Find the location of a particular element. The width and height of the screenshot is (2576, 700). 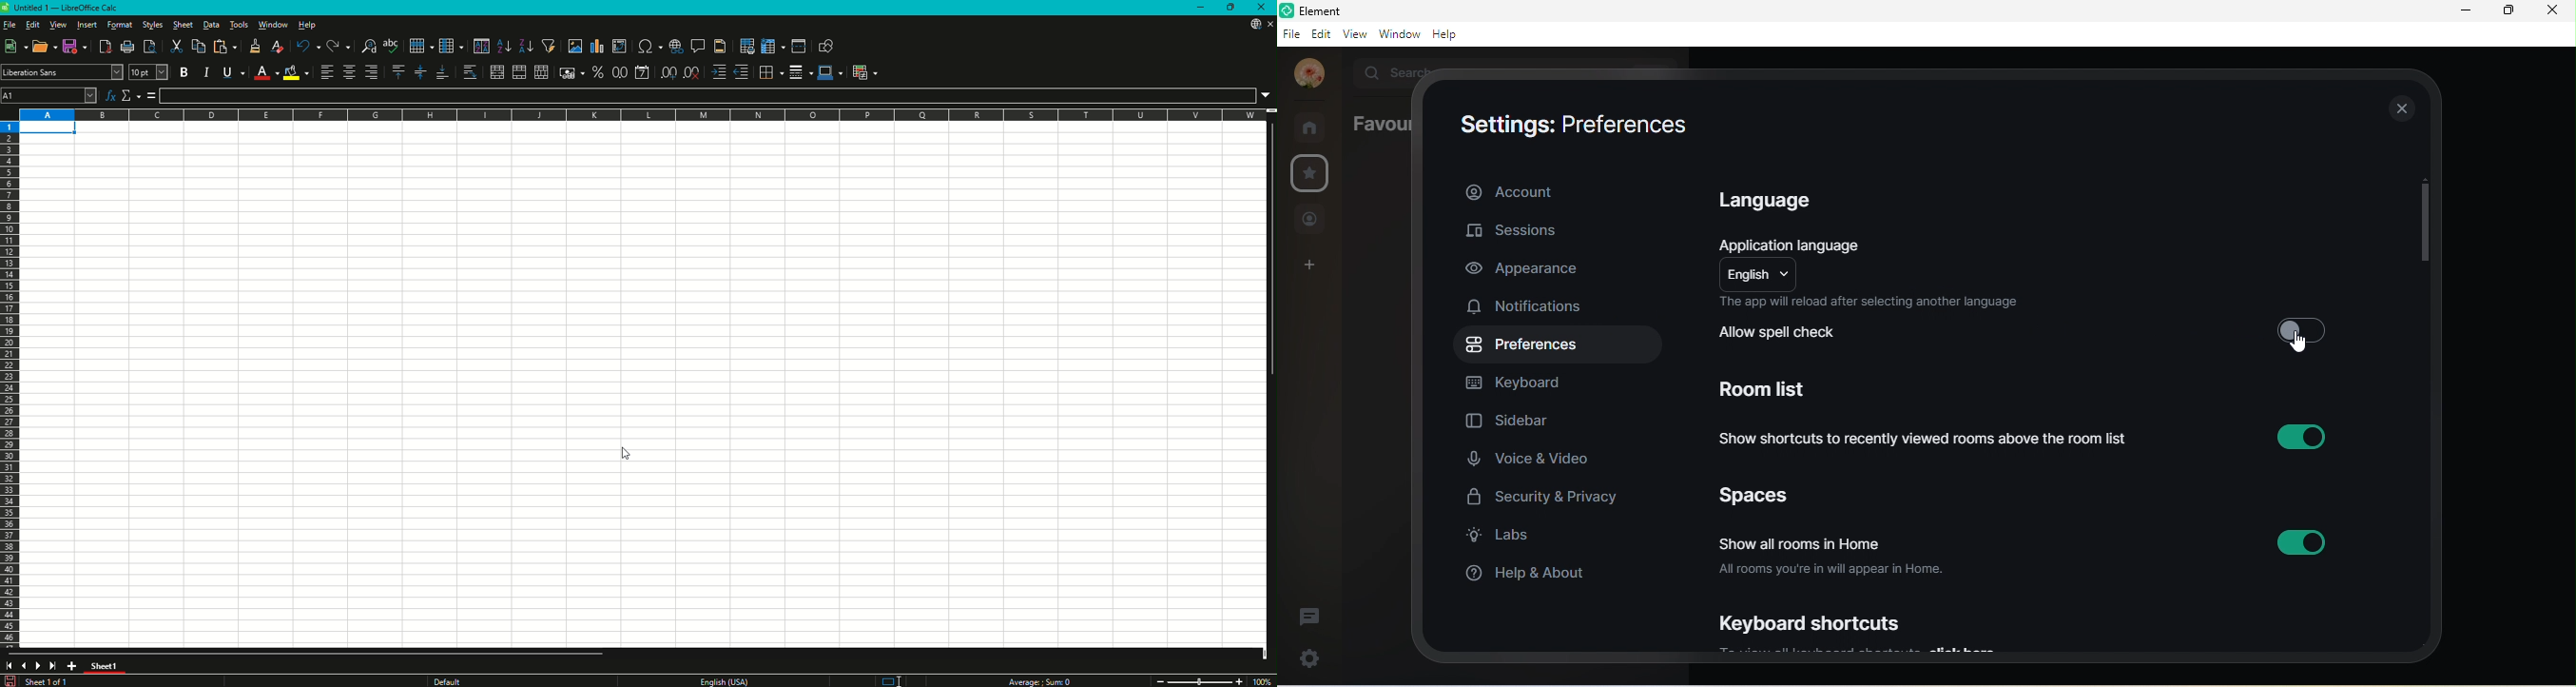

vertical scroll bar is located at coordinates (2427, 224).